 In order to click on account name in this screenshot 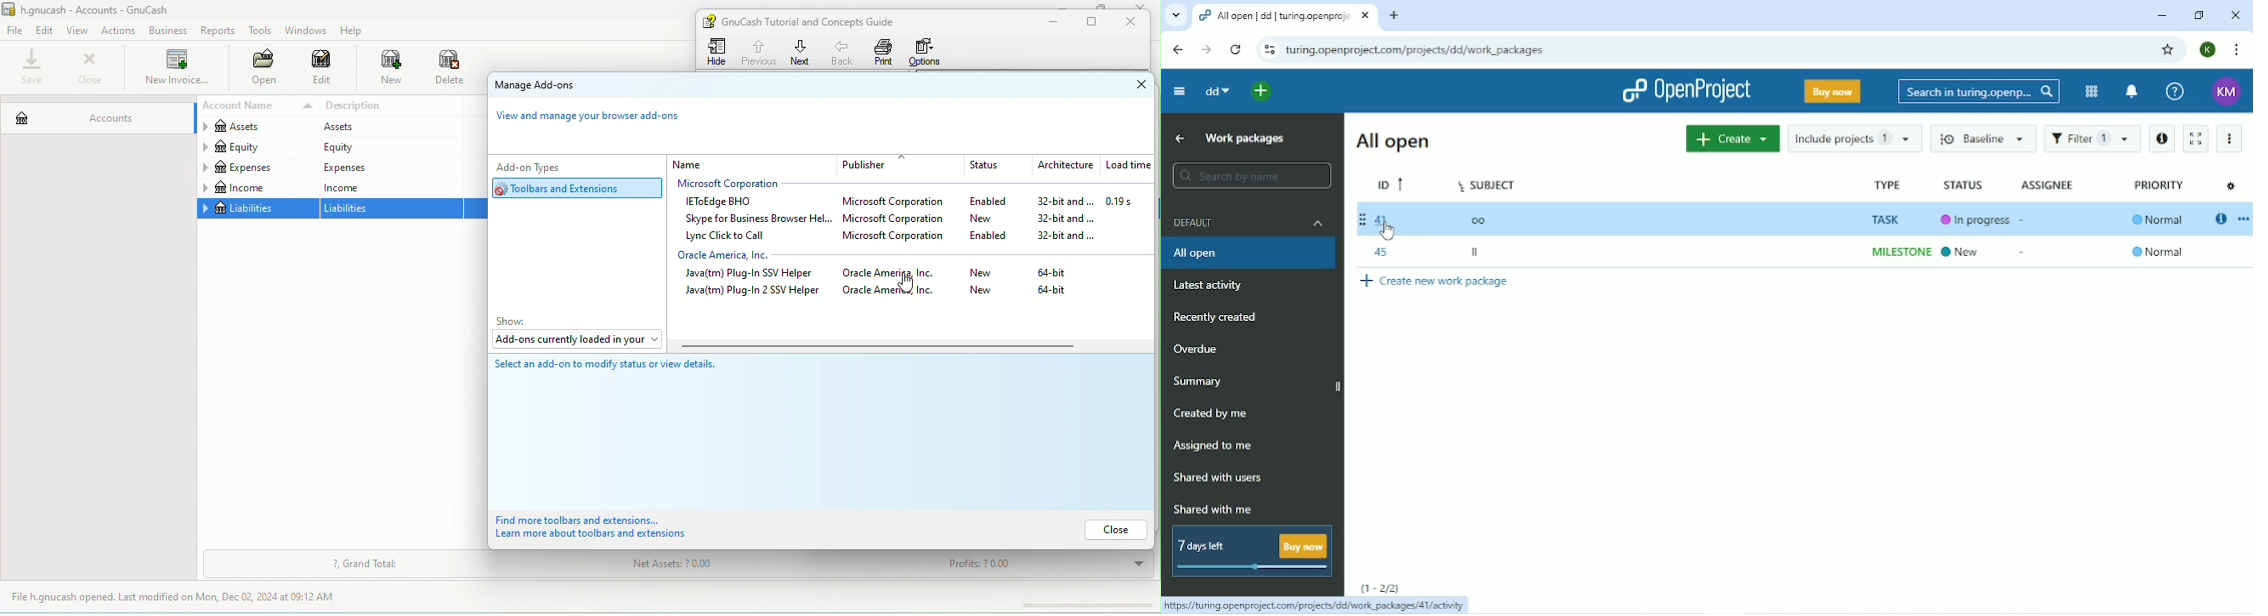, I will do `click(255, 106)`.